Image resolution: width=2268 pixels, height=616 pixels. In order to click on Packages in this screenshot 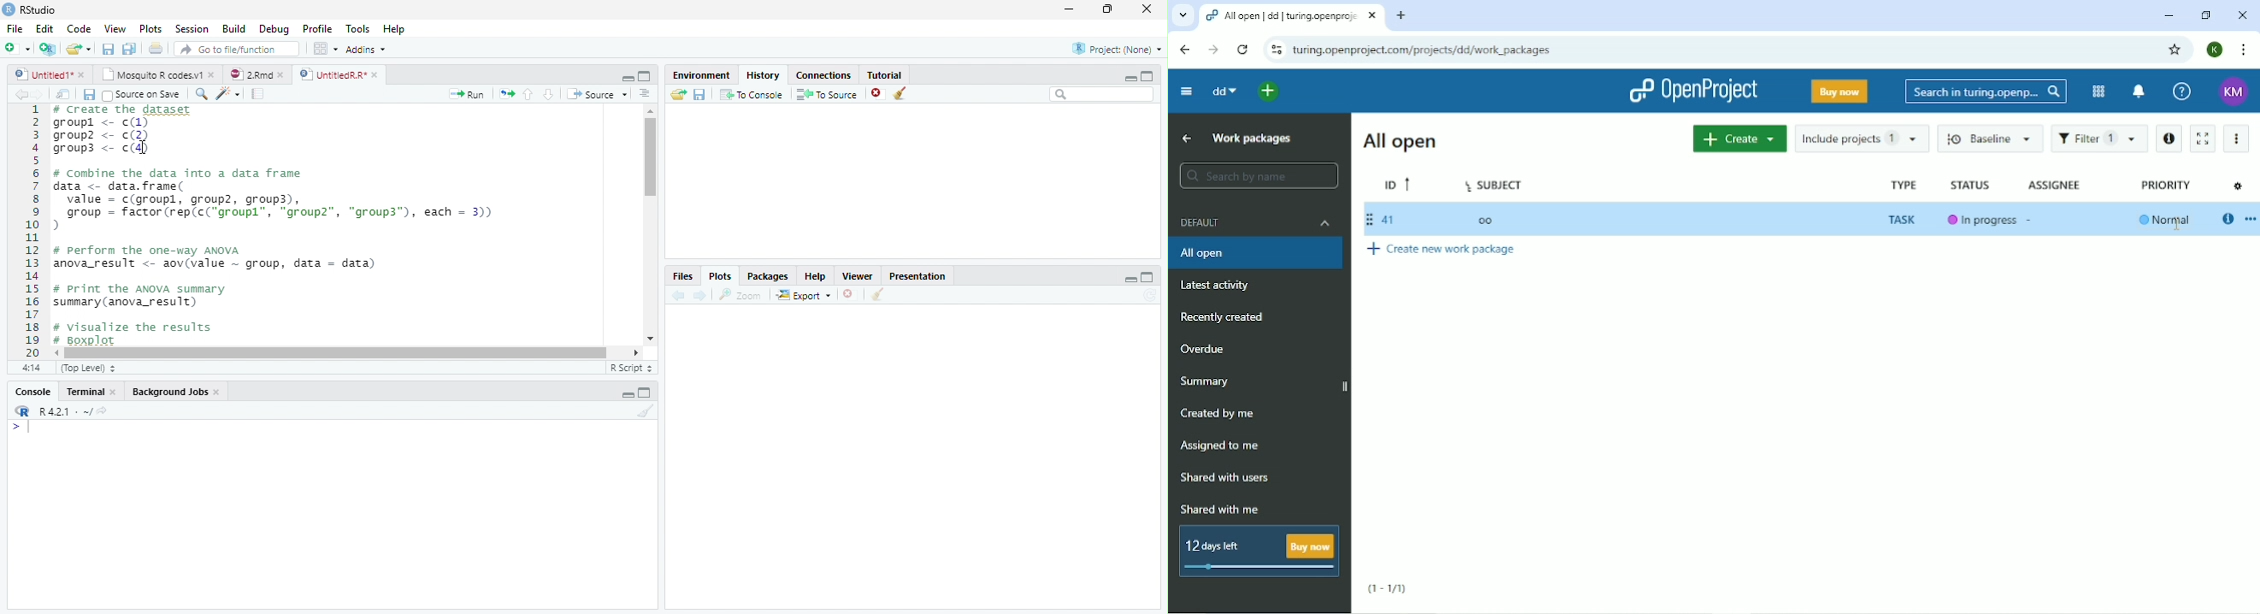, I will do `click(770, 276)`.